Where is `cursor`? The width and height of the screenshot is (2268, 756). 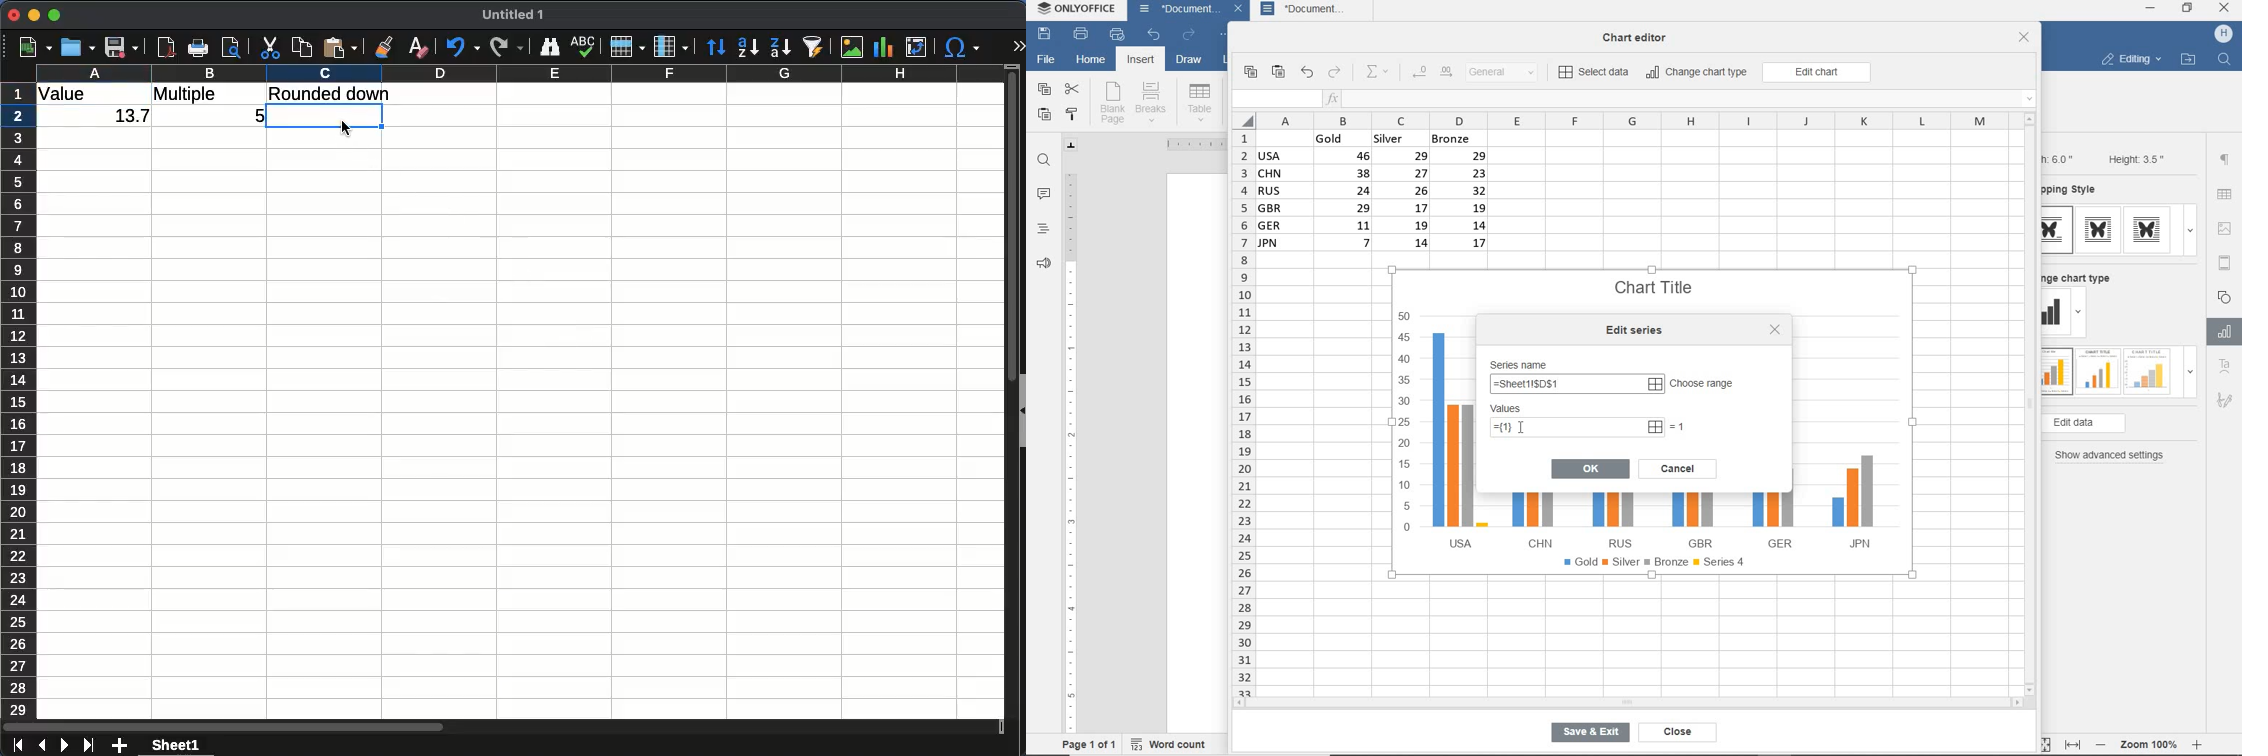 cursor is located at coordinates (1519, 426).